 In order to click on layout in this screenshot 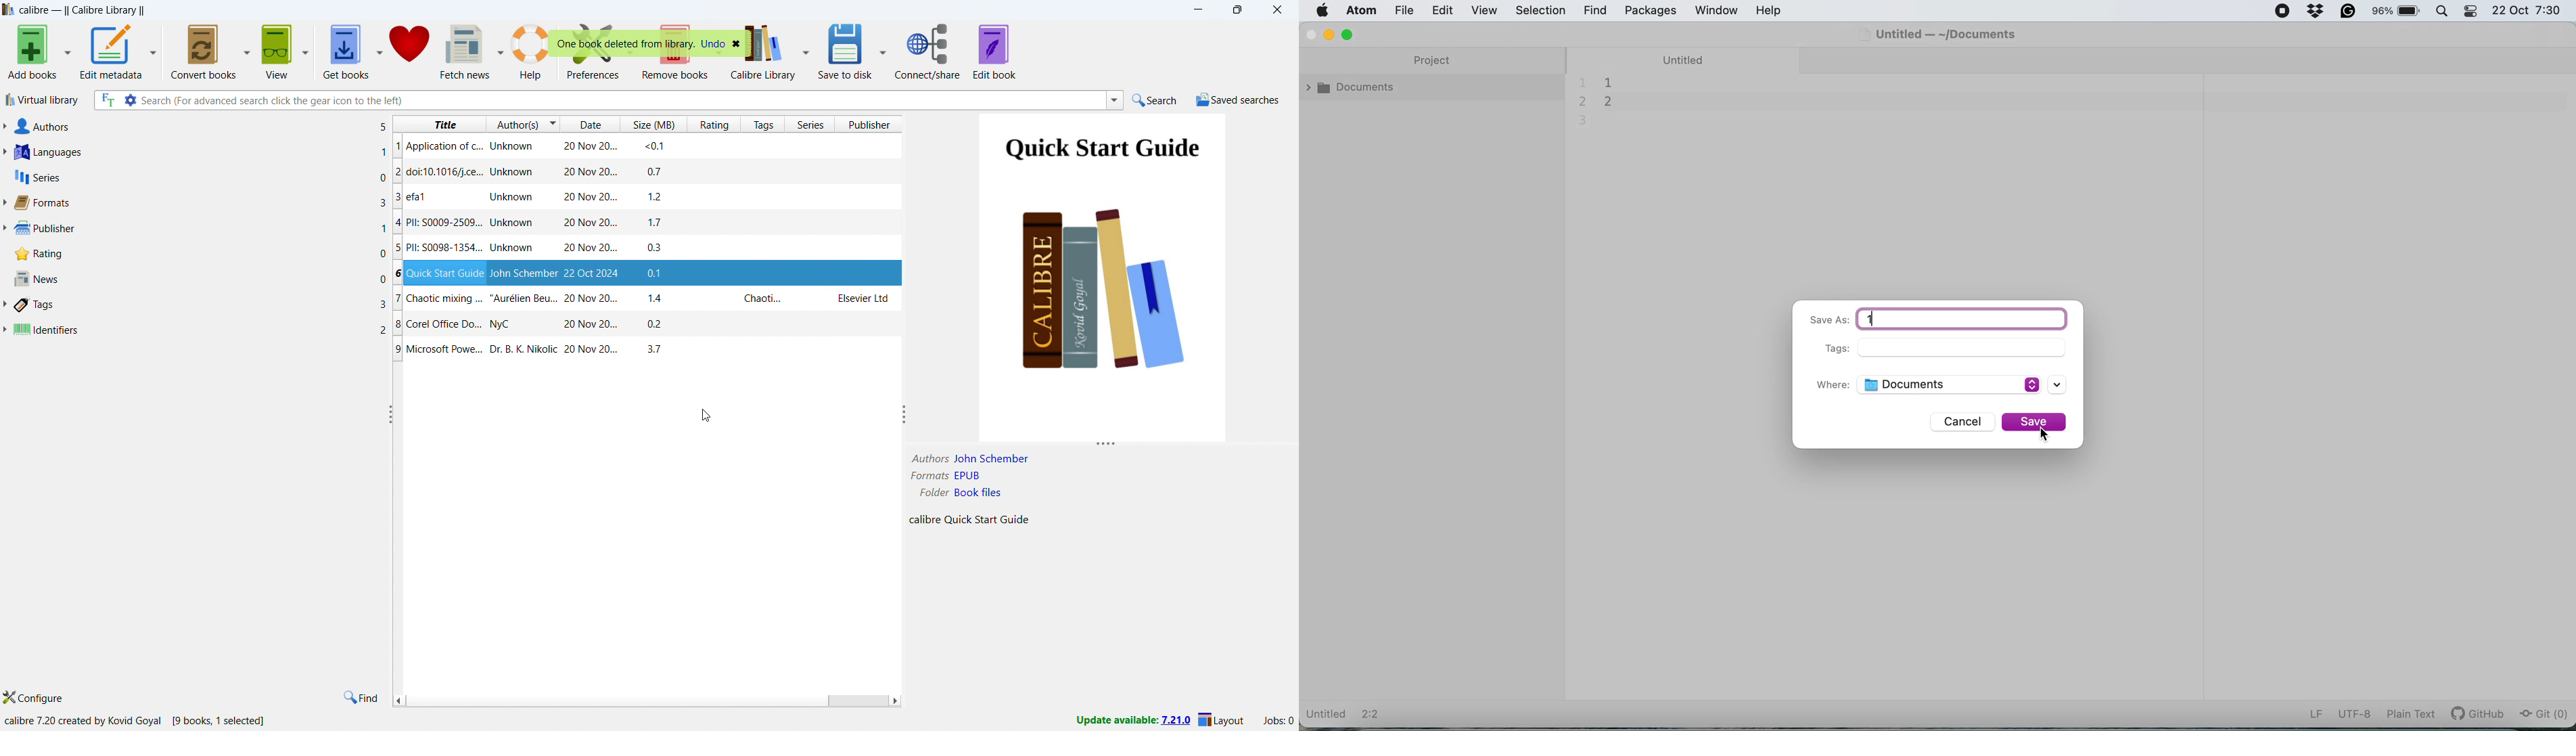, I will do `click(1222, 720)`.